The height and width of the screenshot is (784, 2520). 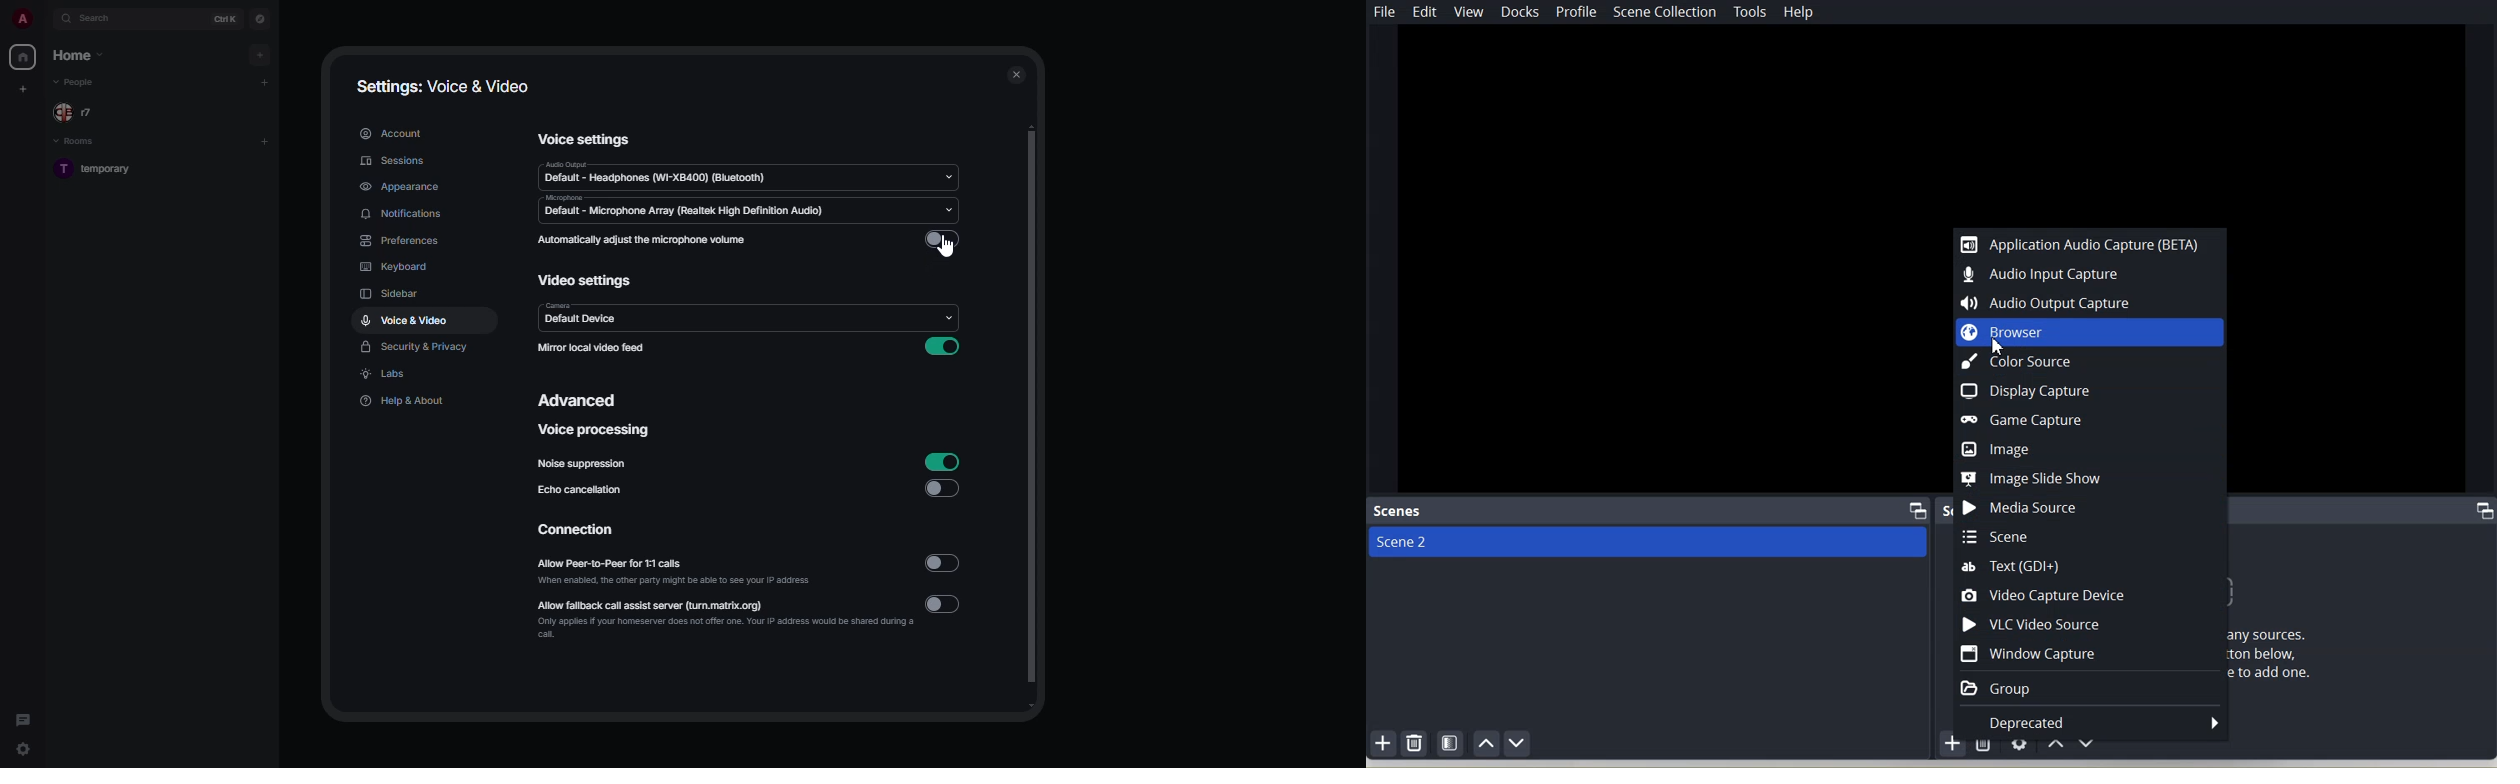 What do you see at coordinates (2092, 722) in the screenshot?
I see `Deprecated` at bounding box center [2092, 722].